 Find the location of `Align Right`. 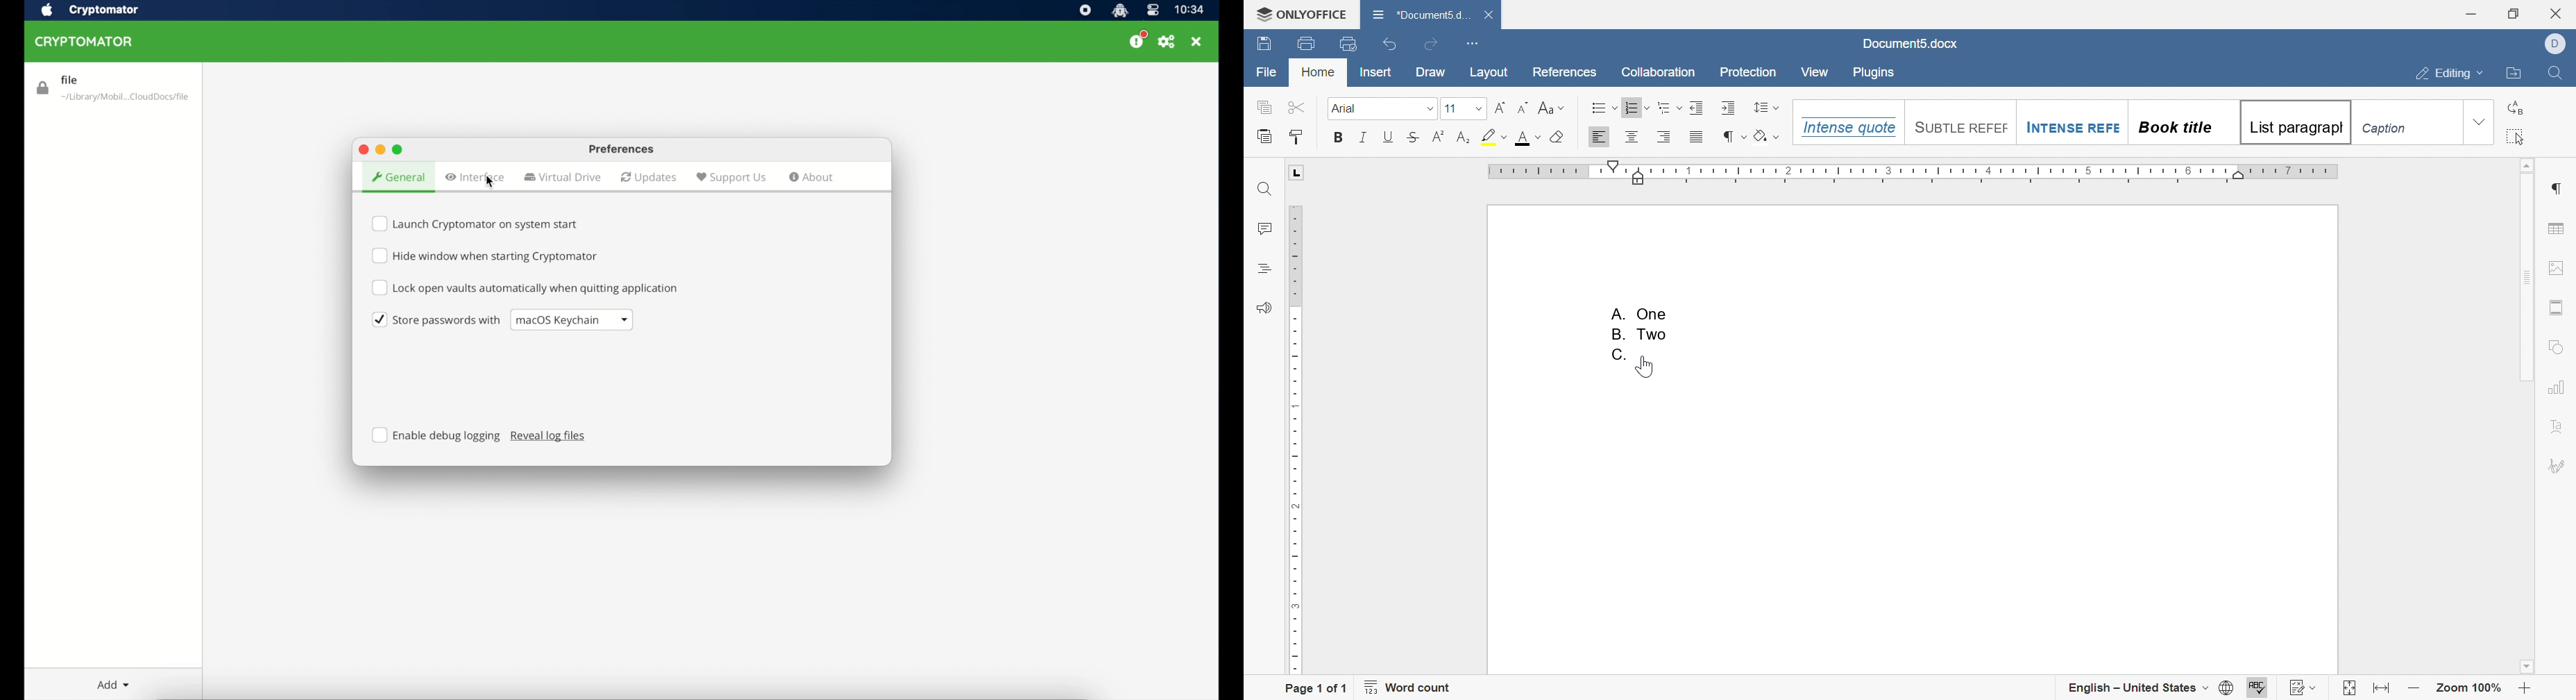

Align Right is located at coordinates (1664, 136).